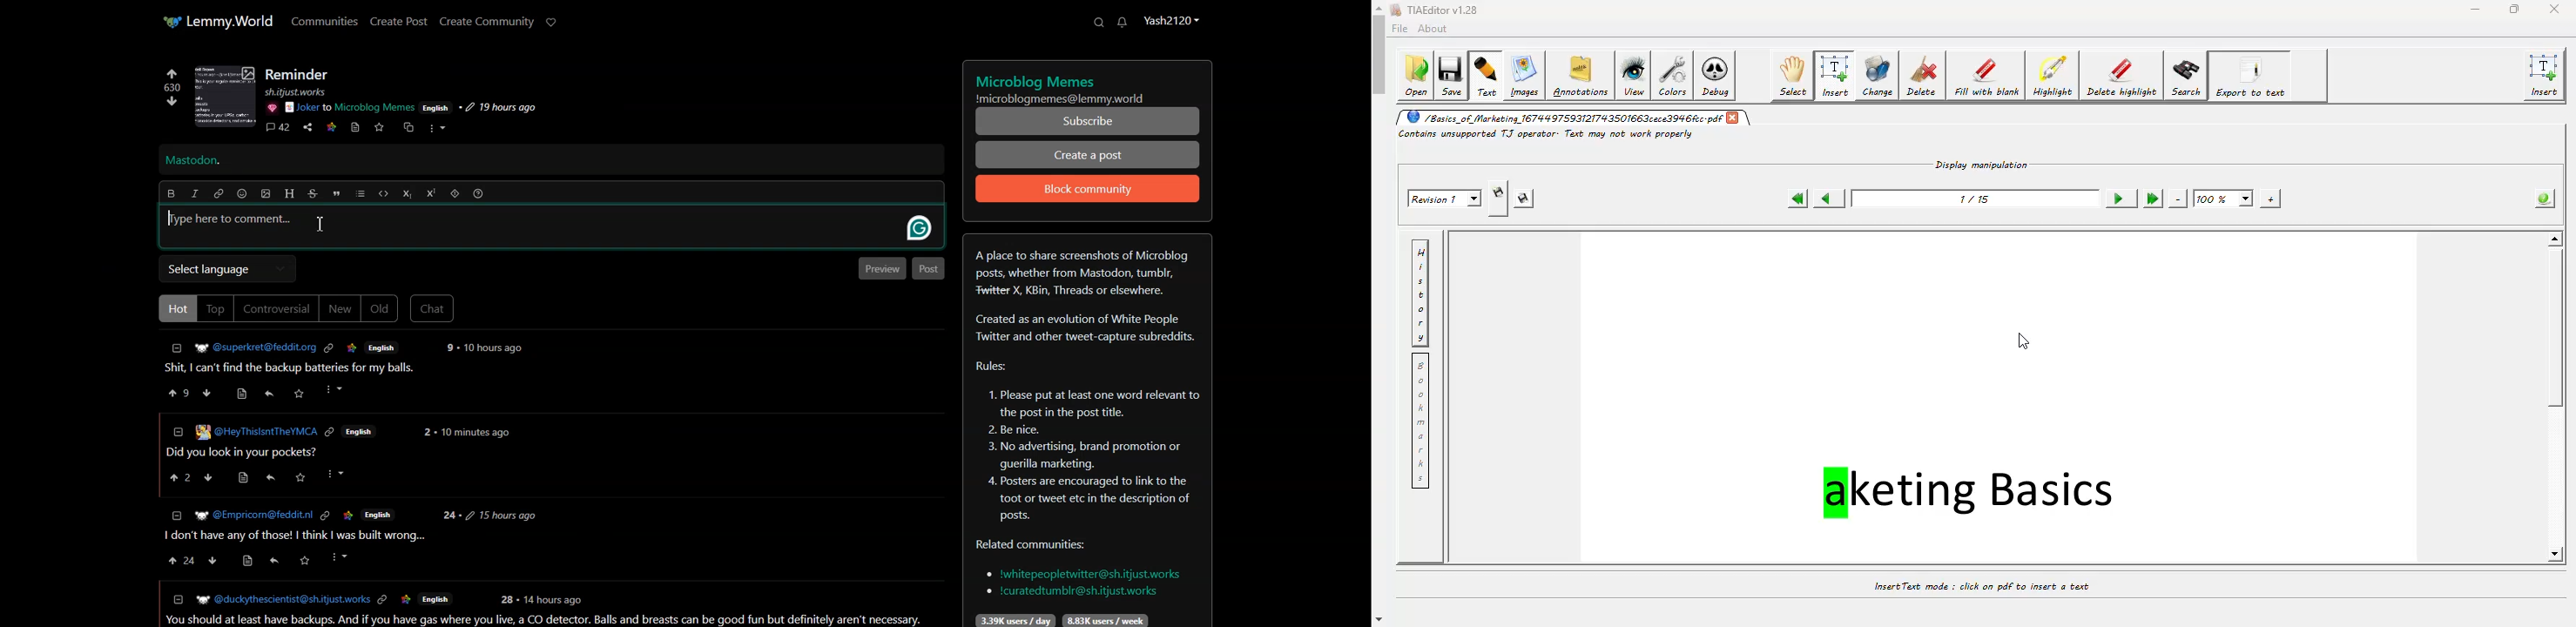 This screenshot has width=2576, height=644. Describe the element at coordinates (407, 194) in the screenshot. I see `Subscript` at that location.